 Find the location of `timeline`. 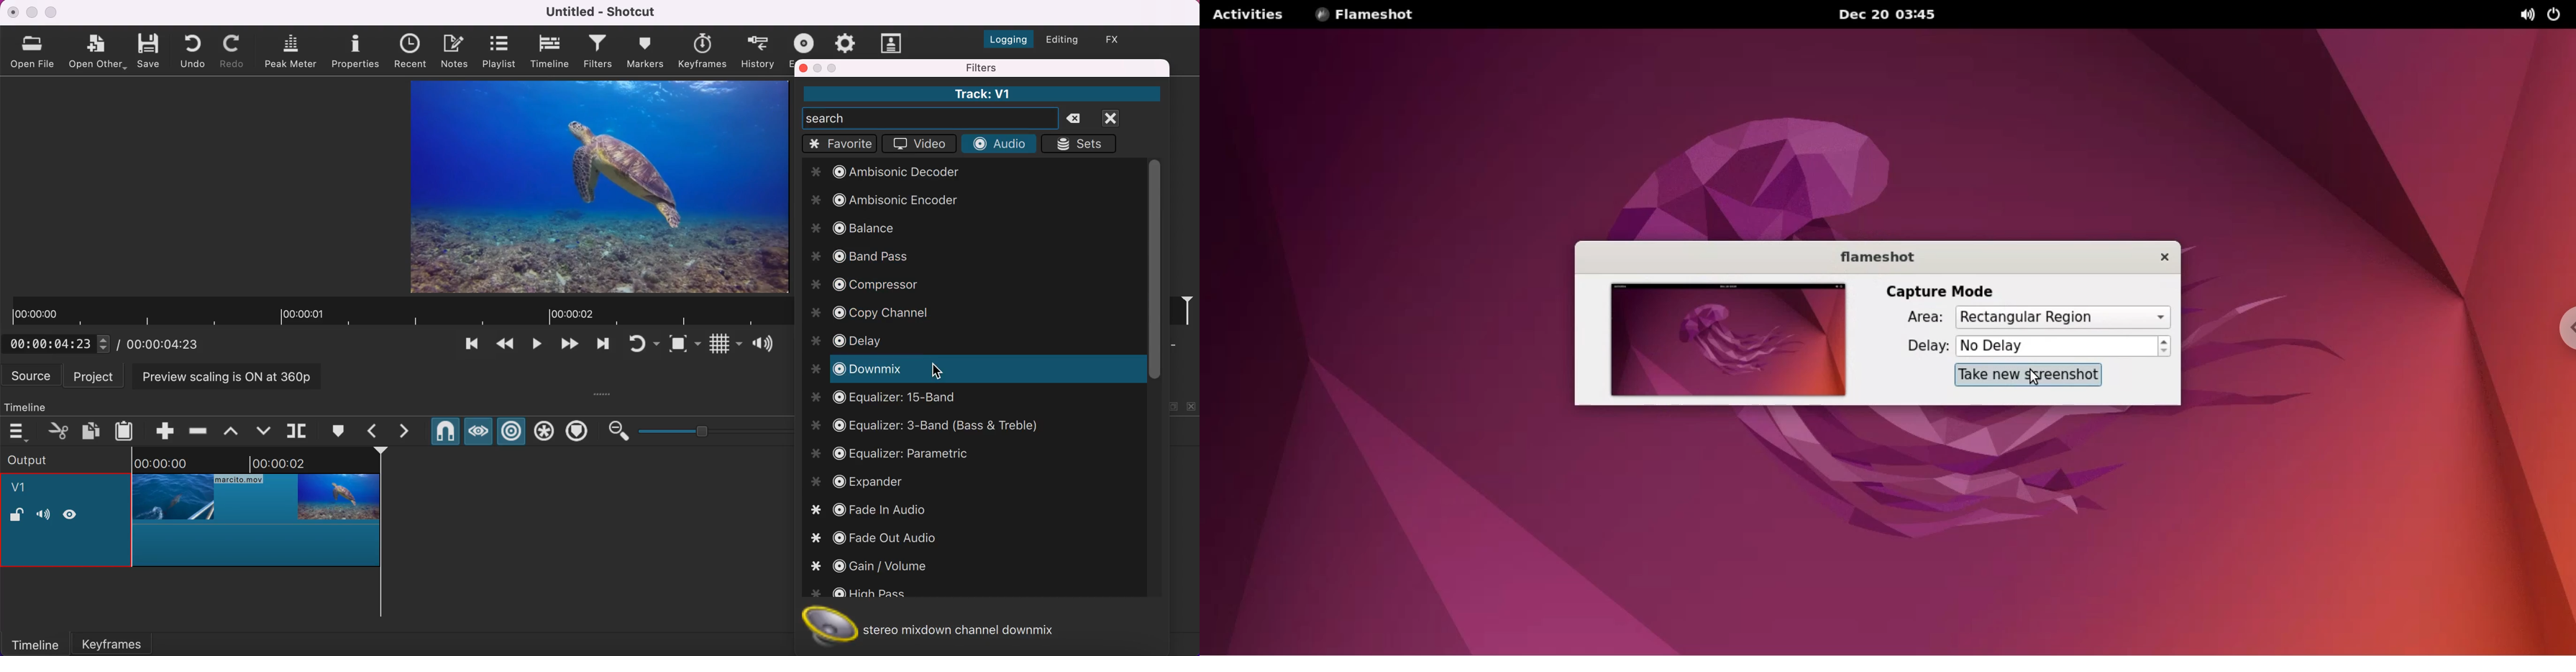

timeline is located at coordinates (35, 404).